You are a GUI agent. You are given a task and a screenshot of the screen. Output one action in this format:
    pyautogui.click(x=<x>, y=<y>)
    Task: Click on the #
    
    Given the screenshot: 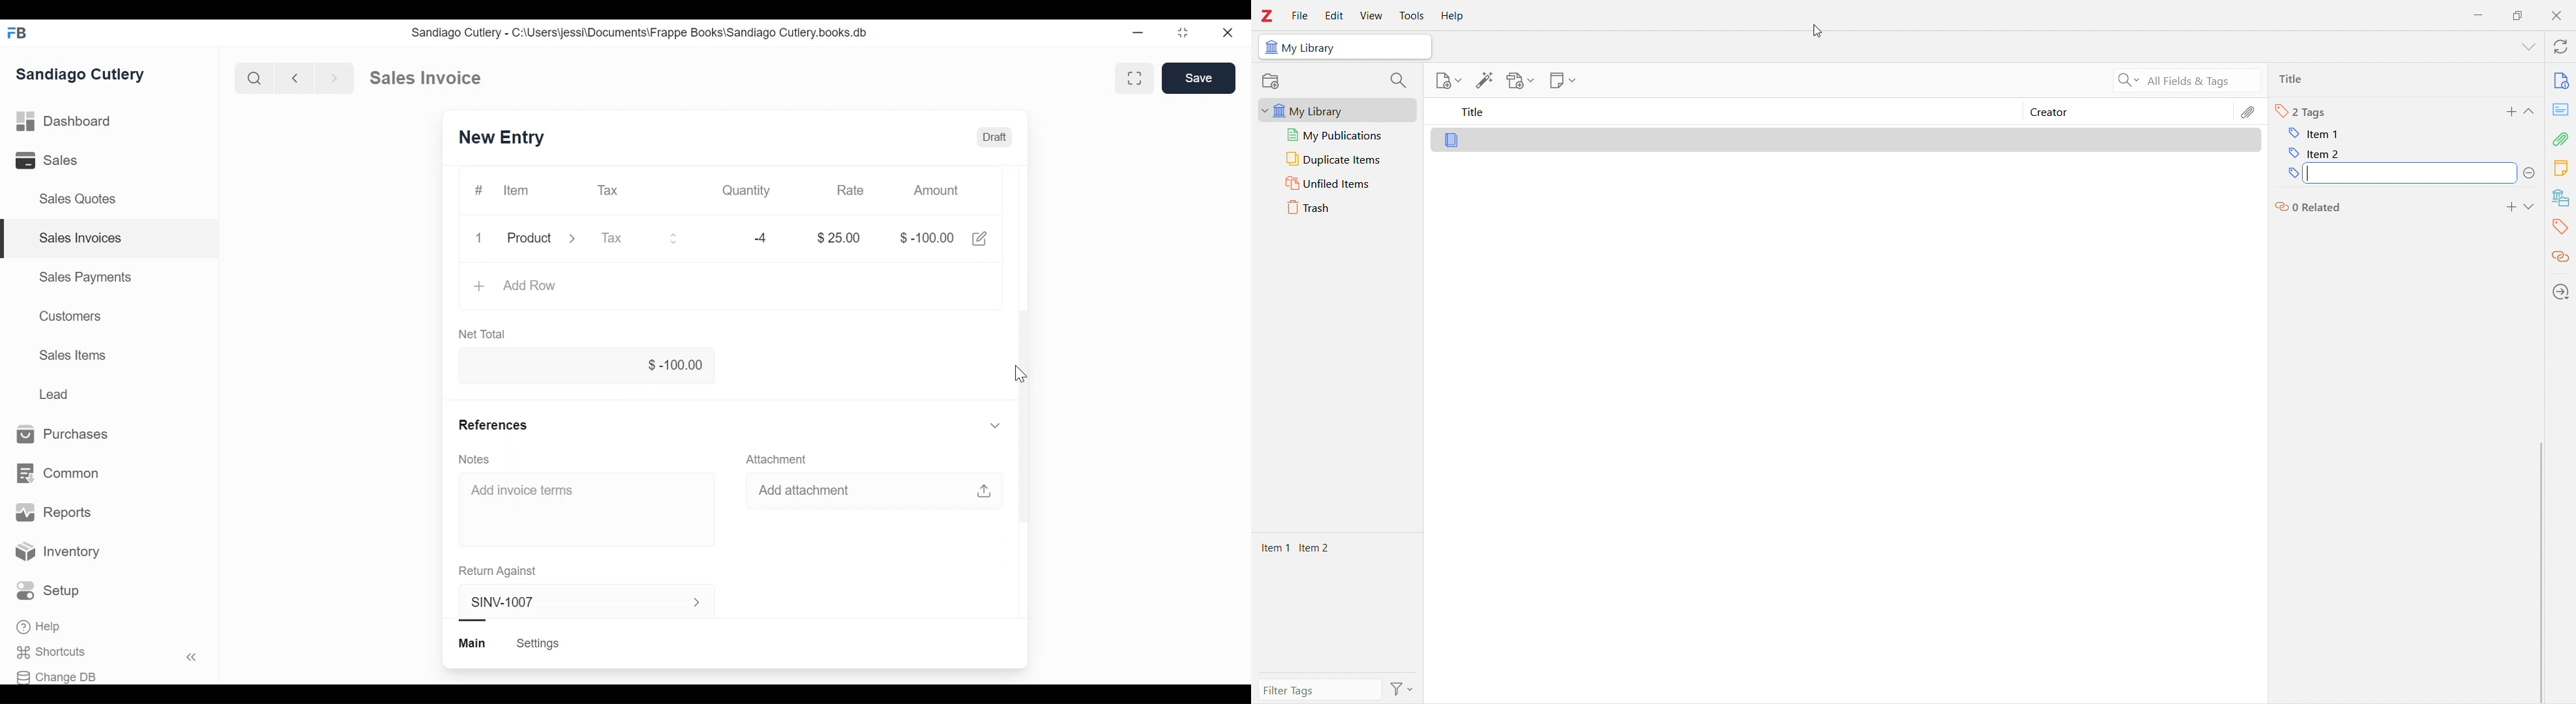 What is the action you would take?
    pyautogui.click(x=478, y=190)
    